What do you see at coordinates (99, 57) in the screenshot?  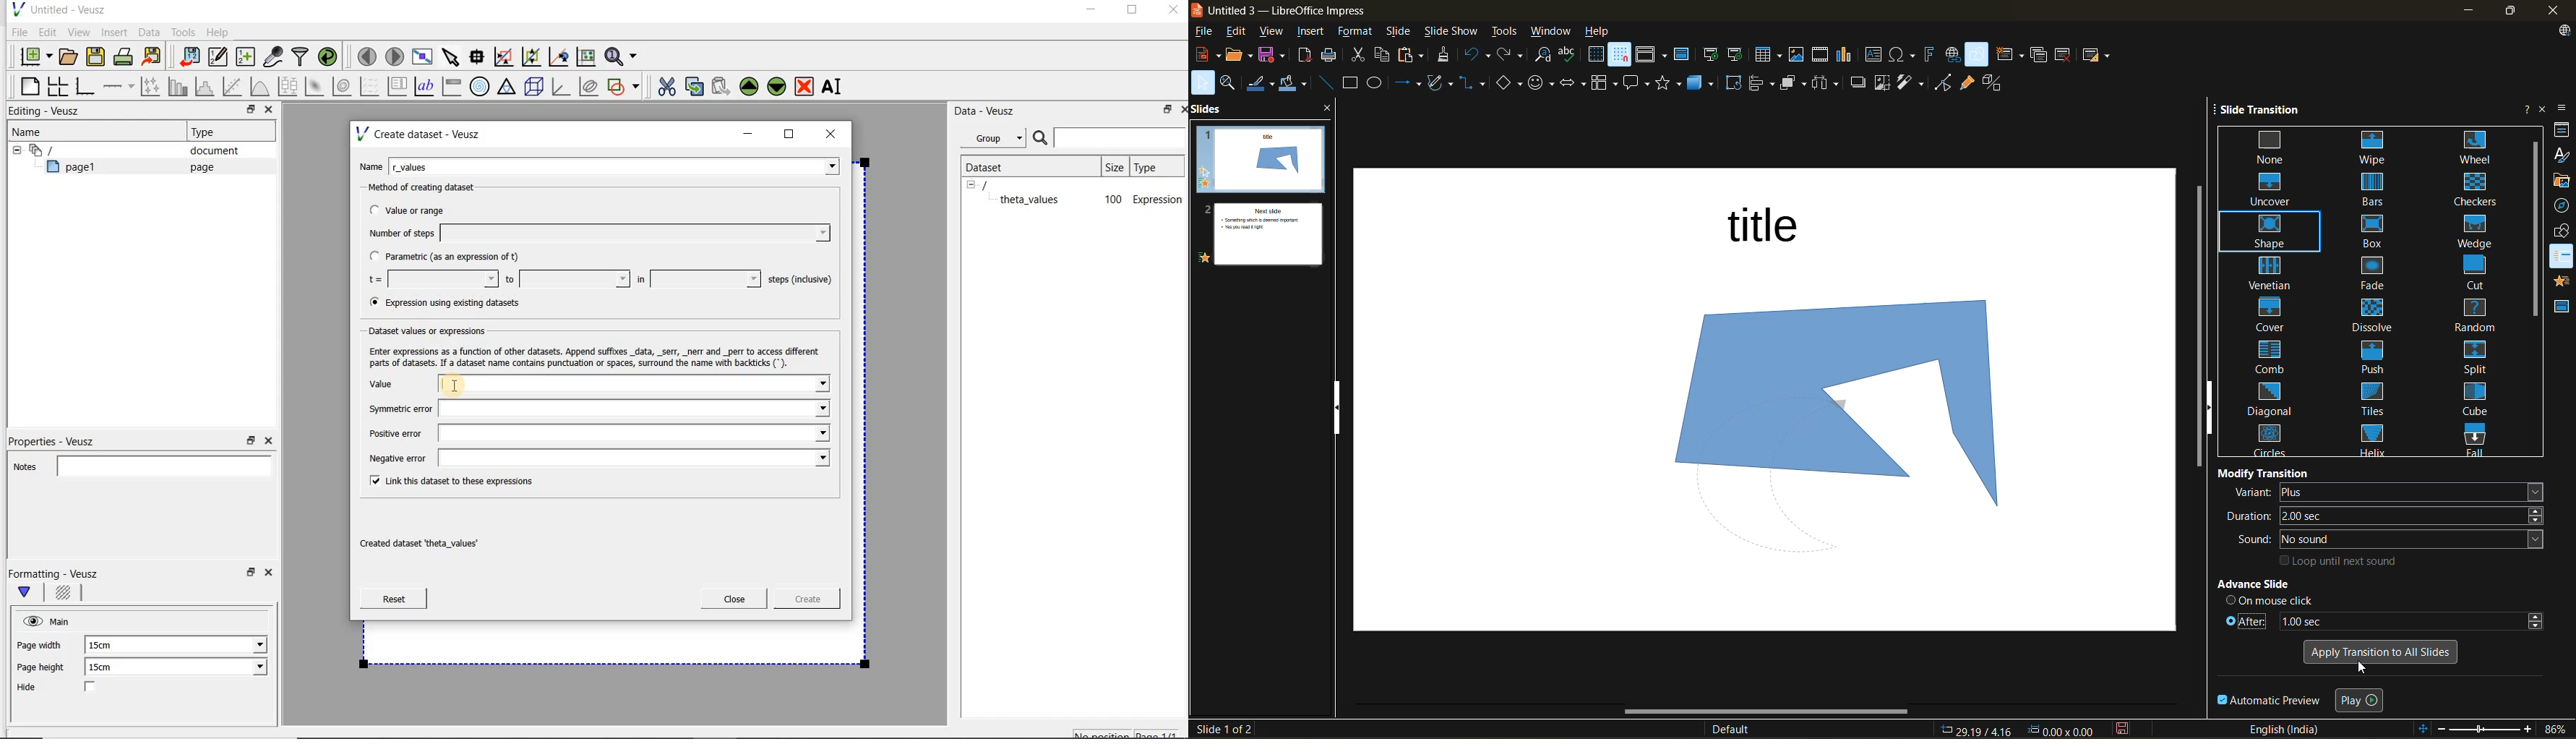 I see `save the document` at bounding box center [99, 57].